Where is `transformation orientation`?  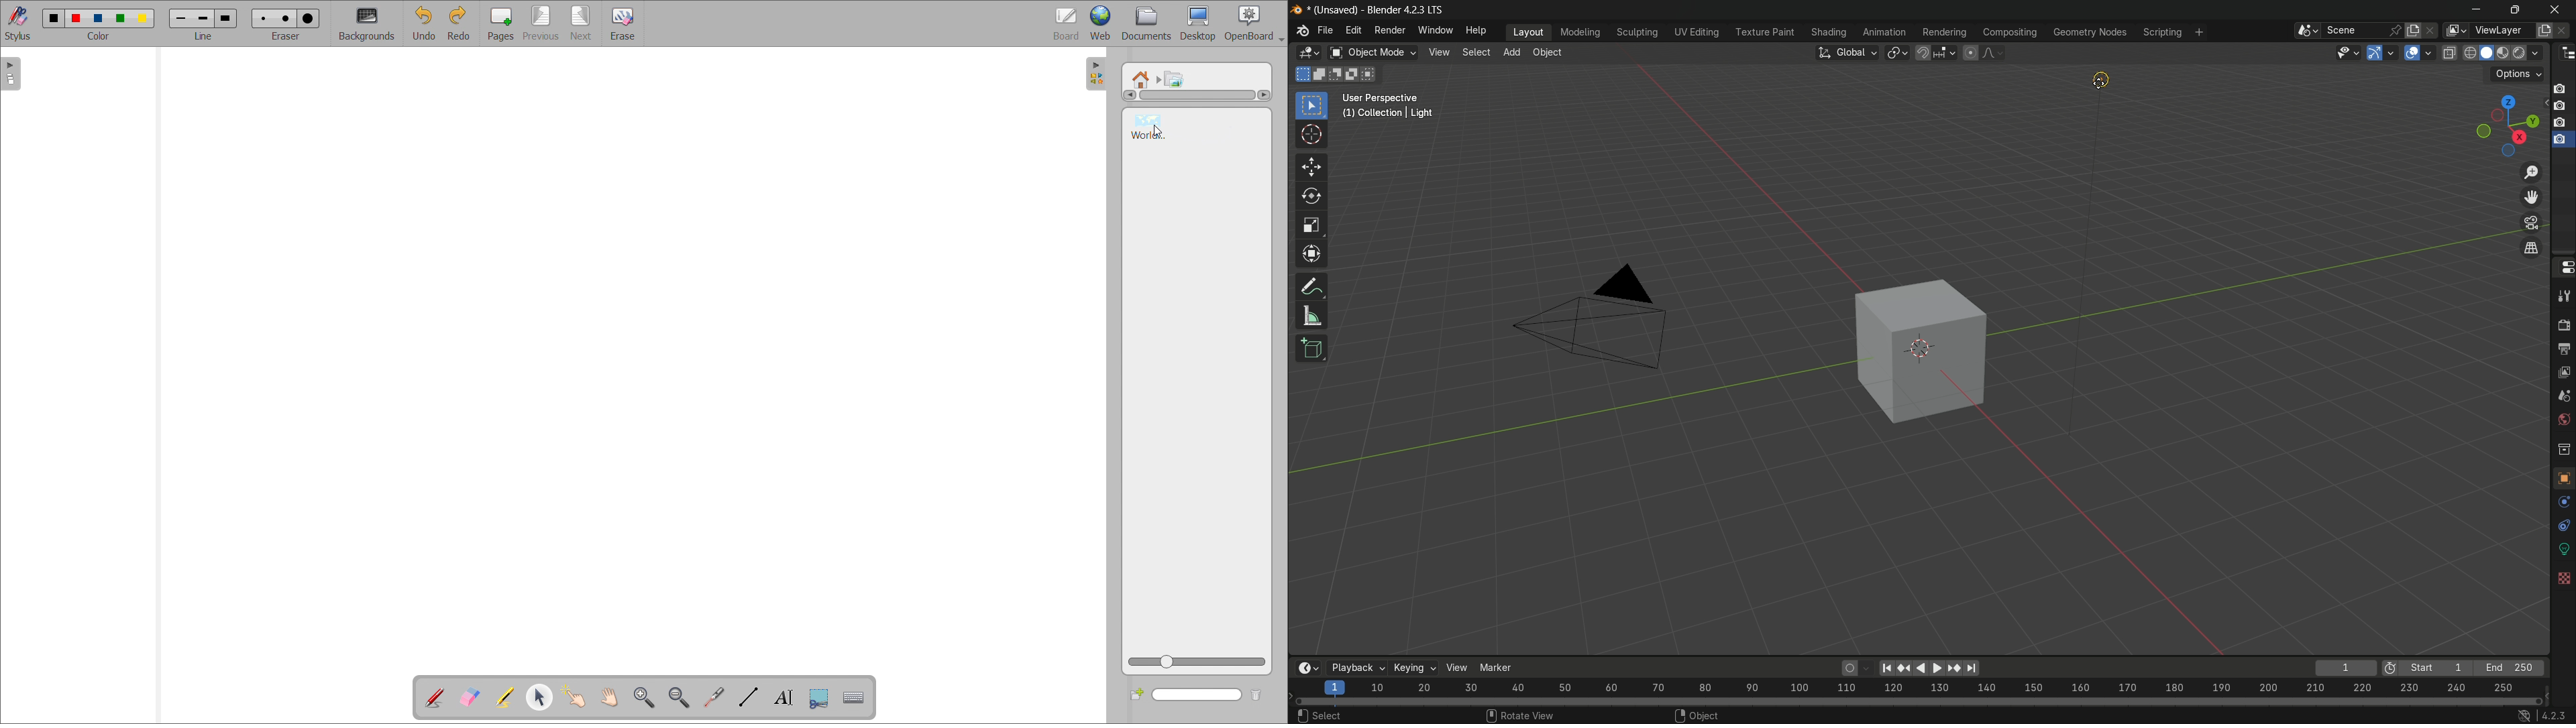
transformation orientation is located at coordinates (1848, 52).